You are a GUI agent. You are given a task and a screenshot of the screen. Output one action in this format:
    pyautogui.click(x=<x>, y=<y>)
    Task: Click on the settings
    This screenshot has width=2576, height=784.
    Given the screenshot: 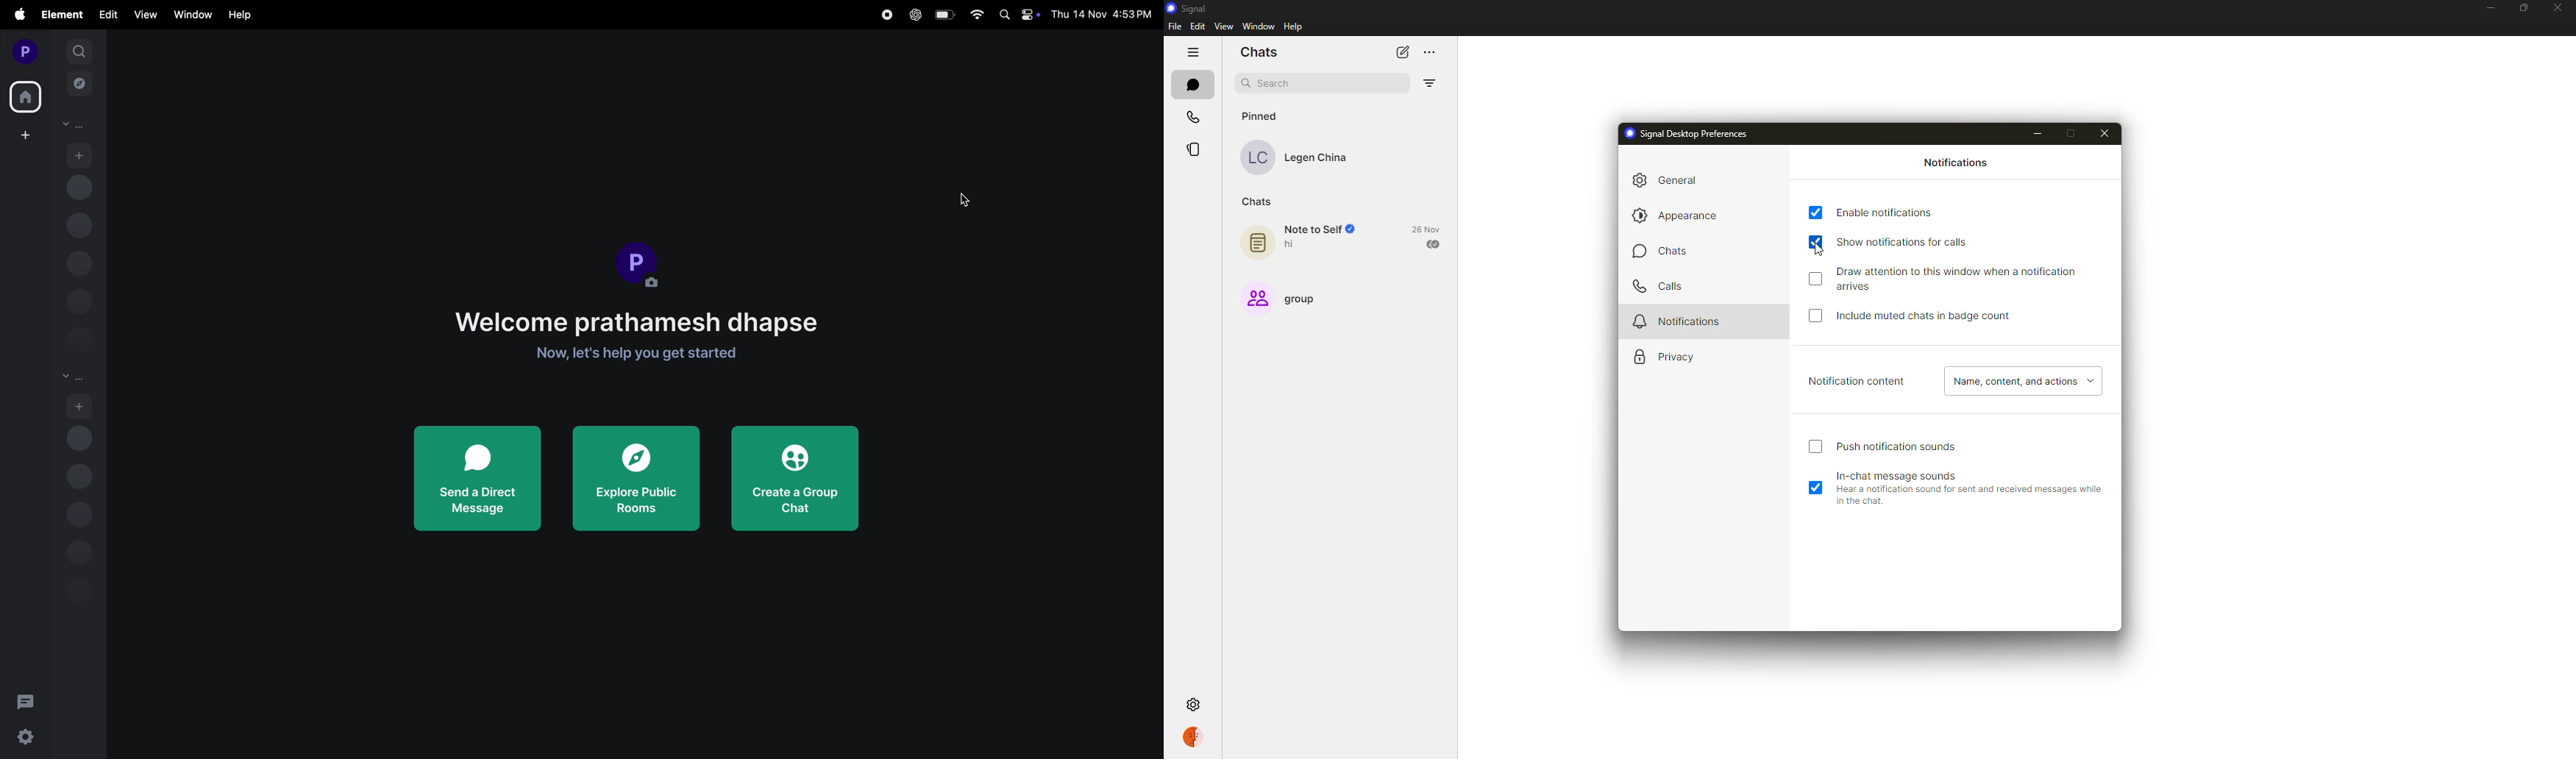 What is the action you would take?
    pyautogui.click(x=28, y=738)
    